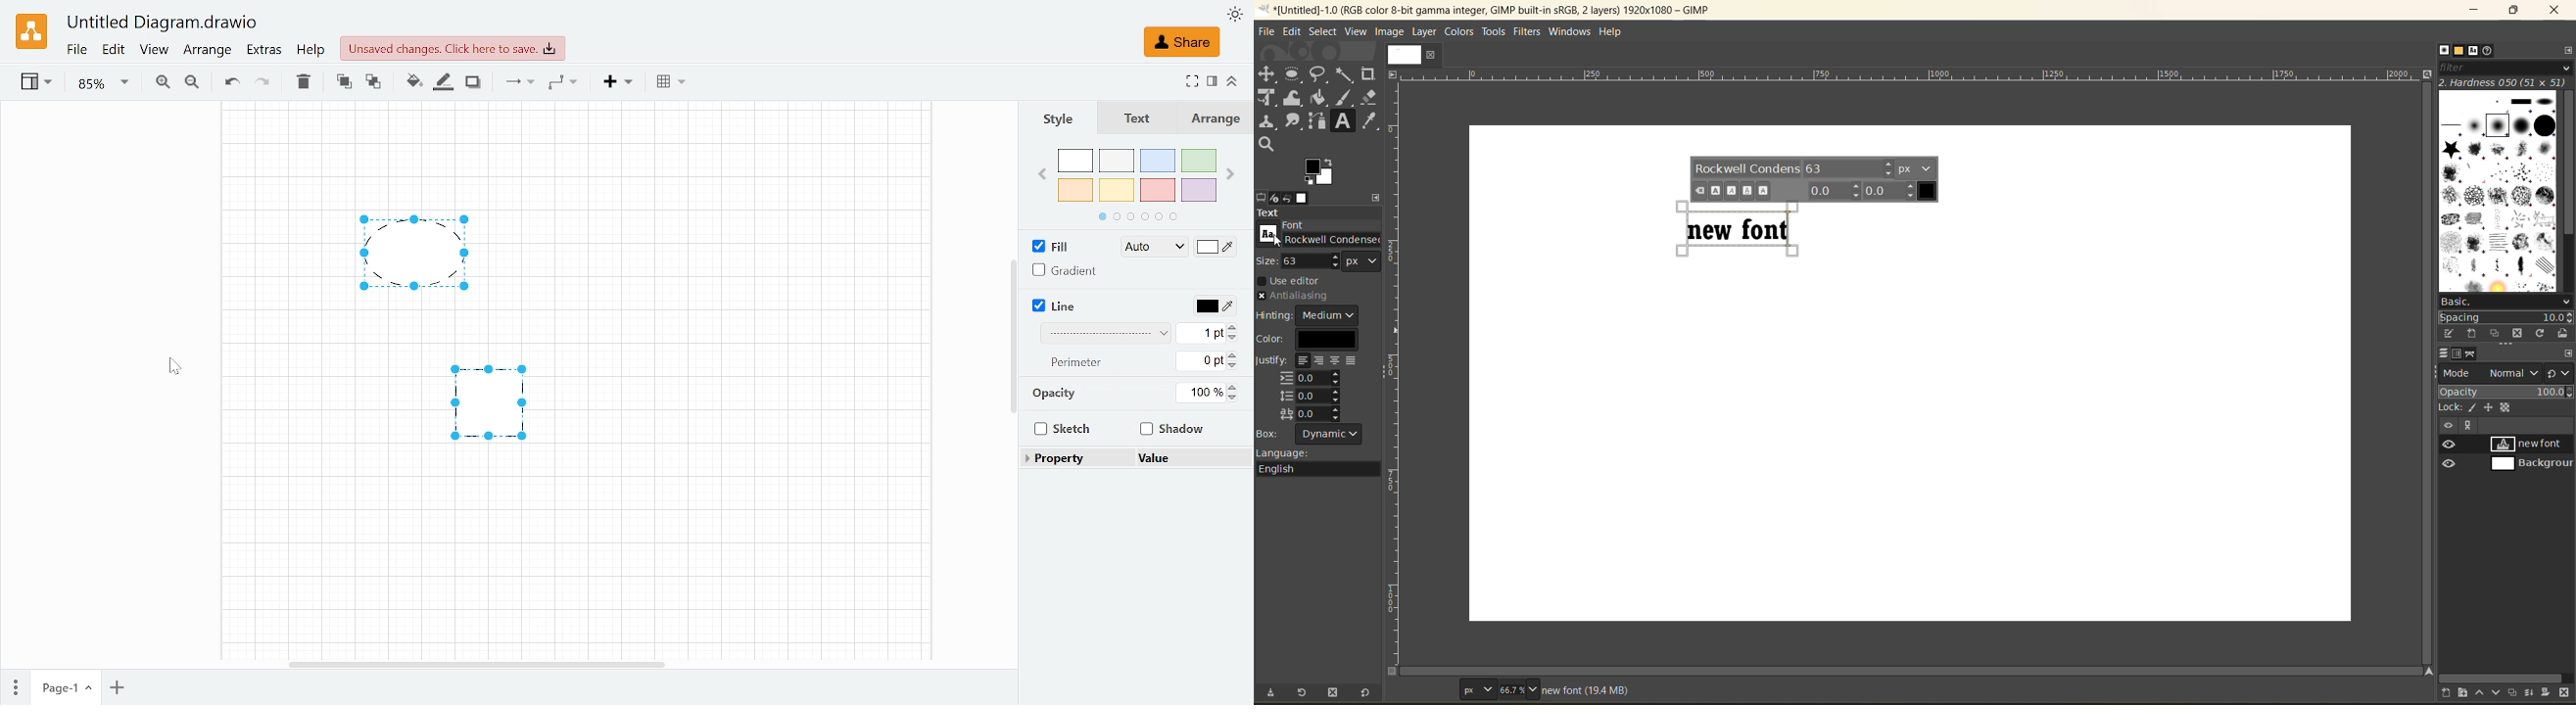 Image resolution: width=2576 pixels, height=728 pixels. What do you see at coordinates (1429, 691) in the screenshot?
I see `coordinates` at bounding box center [1429, 691].